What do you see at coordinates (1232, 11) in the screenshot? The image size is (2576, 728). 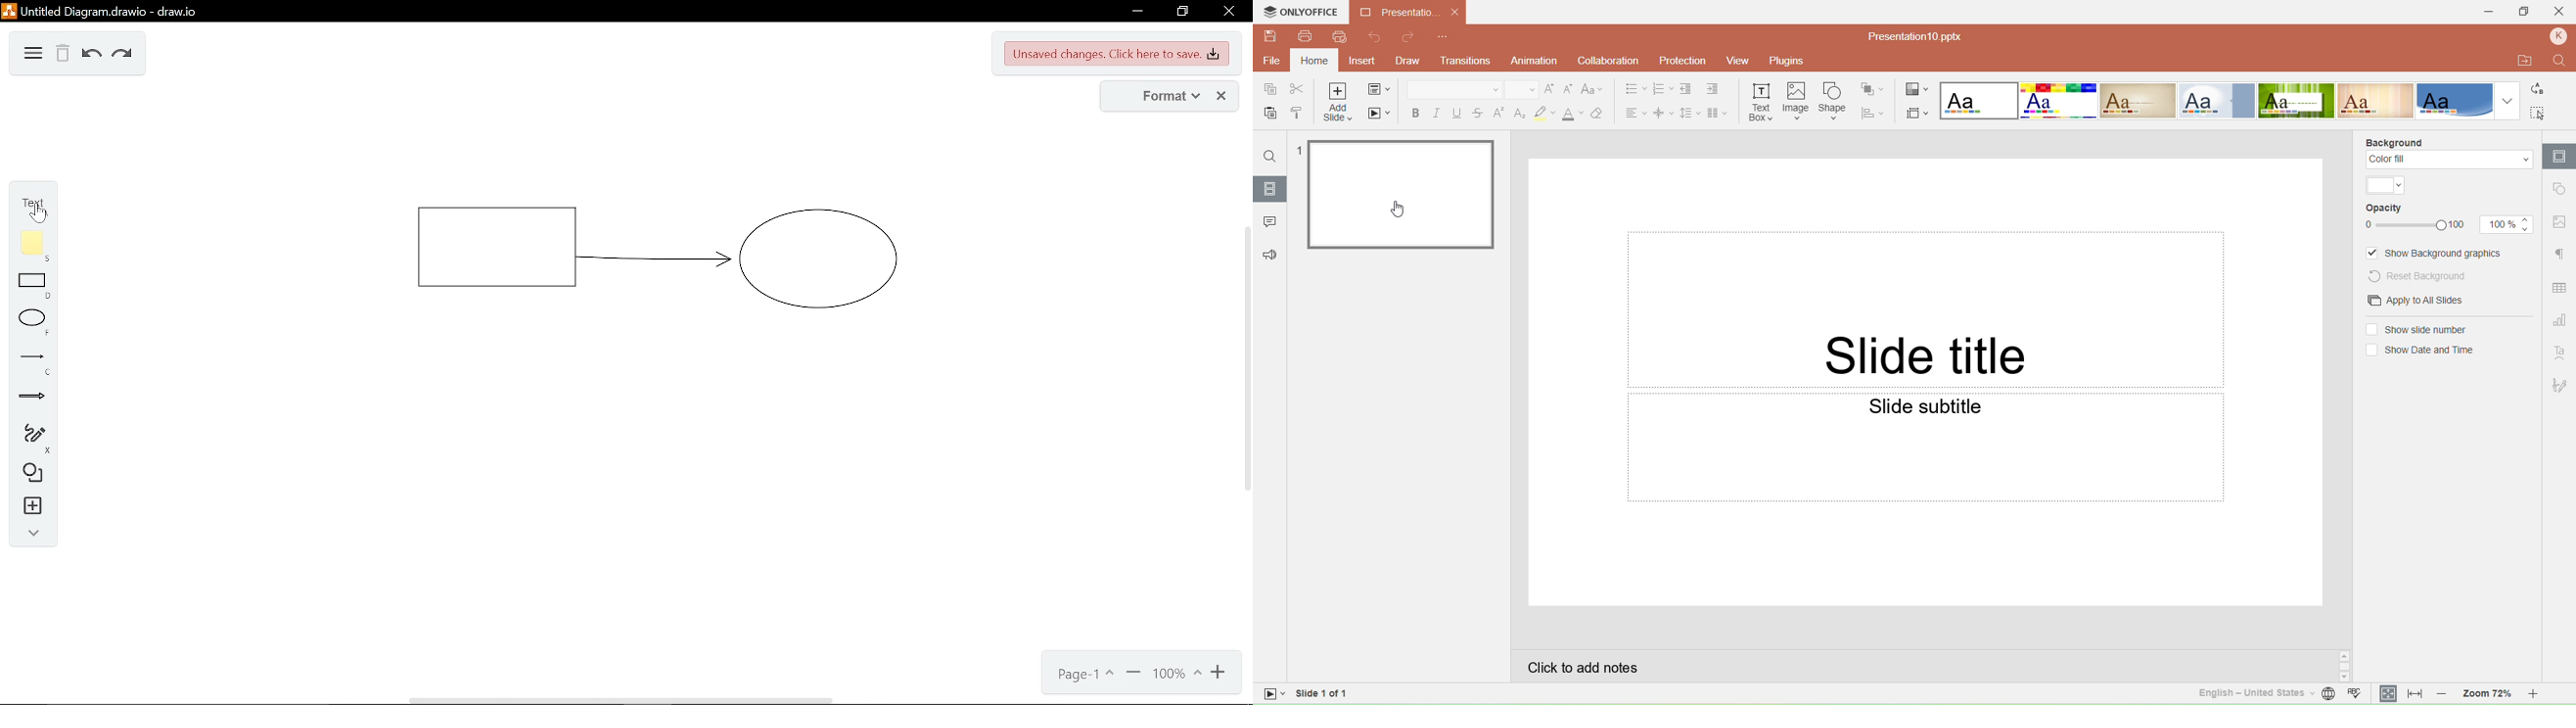 I see `close` at bounding box center [1232, 11].